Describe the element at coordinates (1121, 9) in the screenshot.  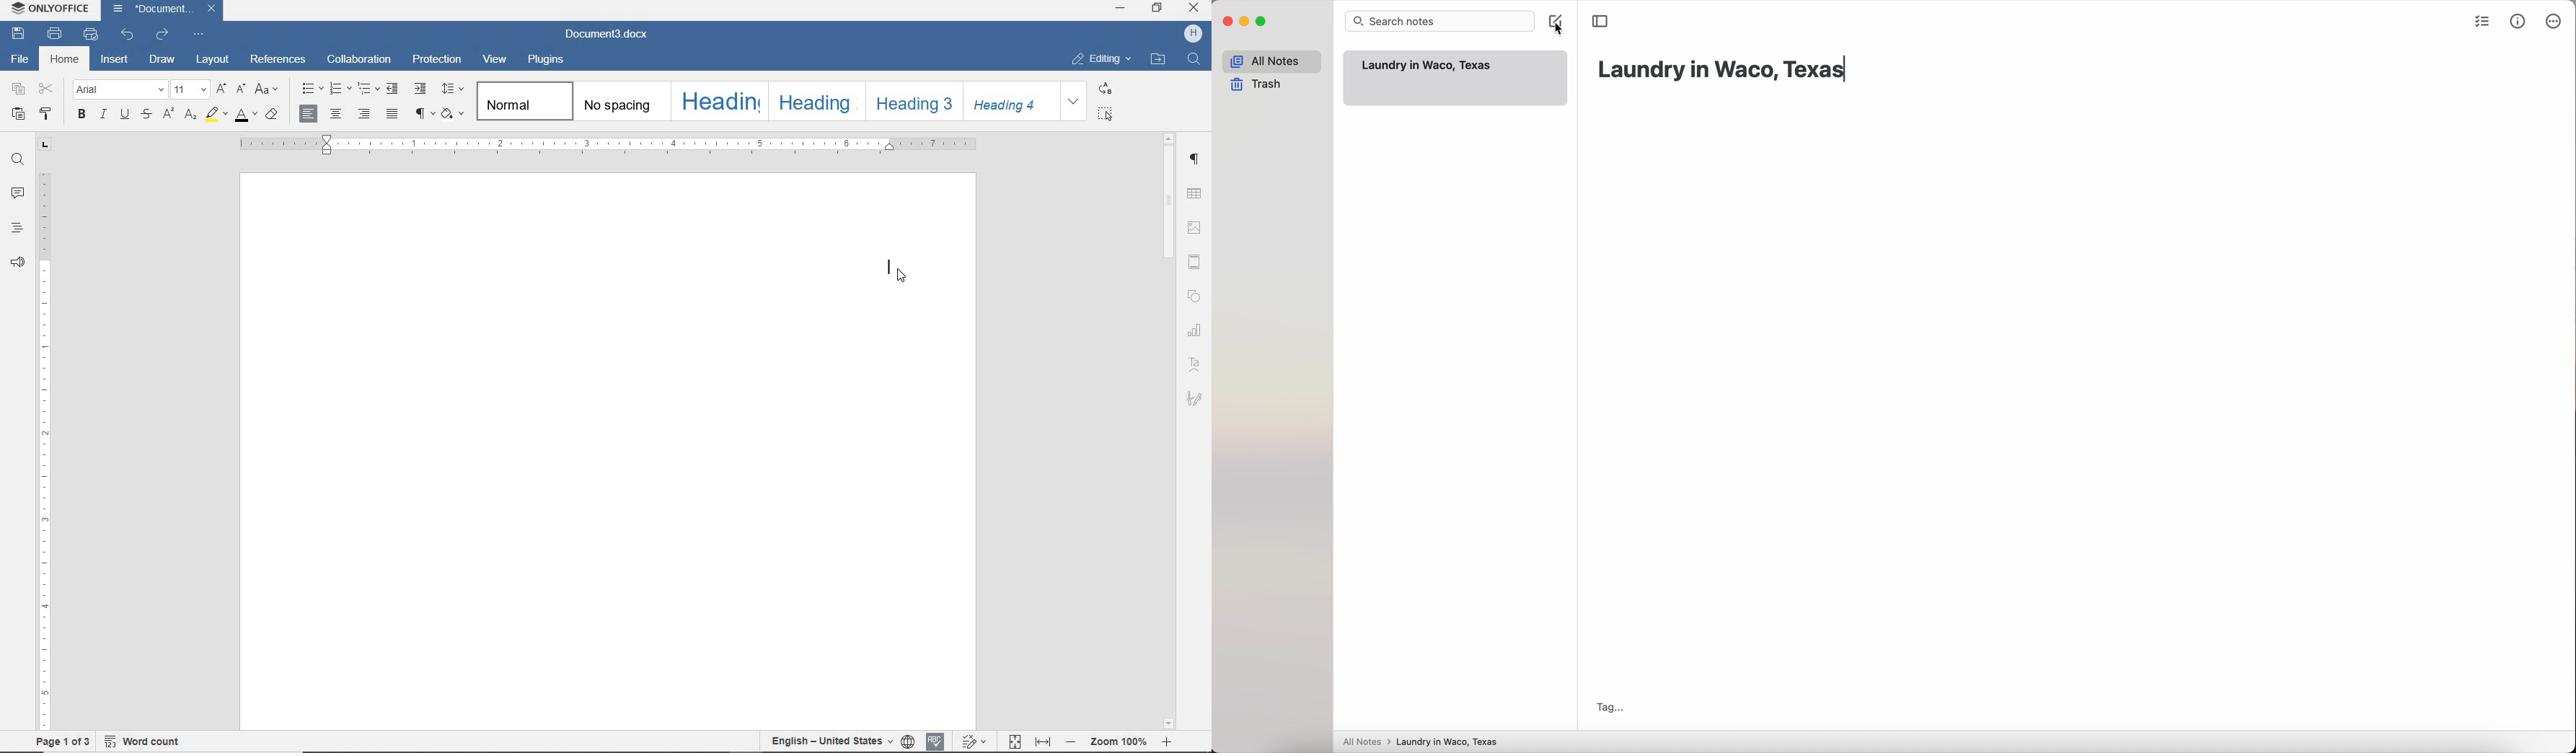
I see `MINIMIZE` at that location.